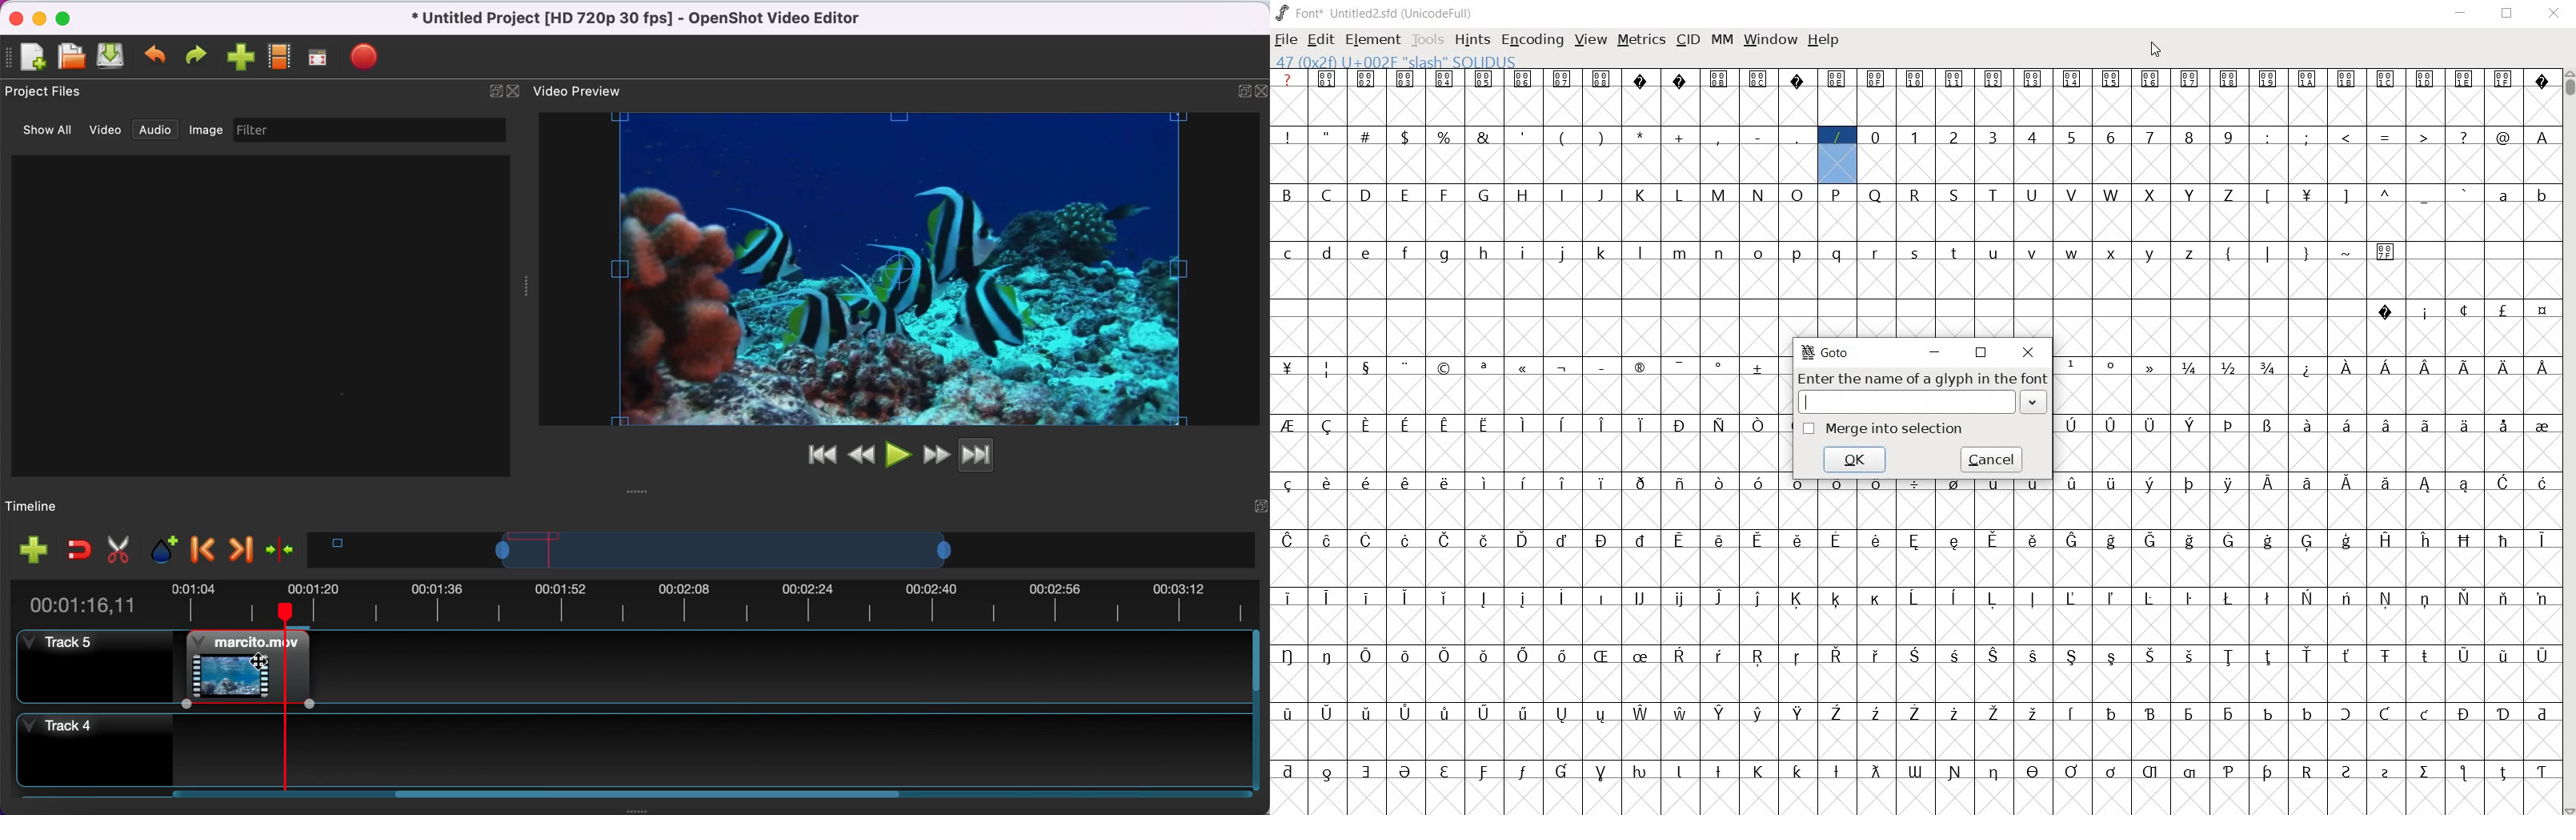 The width and height of the screenshot is (2576, 840). What do you see at coordinates (2151, 656) in the screenshot?
I see `glyph` at bounding box center [2151, 656].